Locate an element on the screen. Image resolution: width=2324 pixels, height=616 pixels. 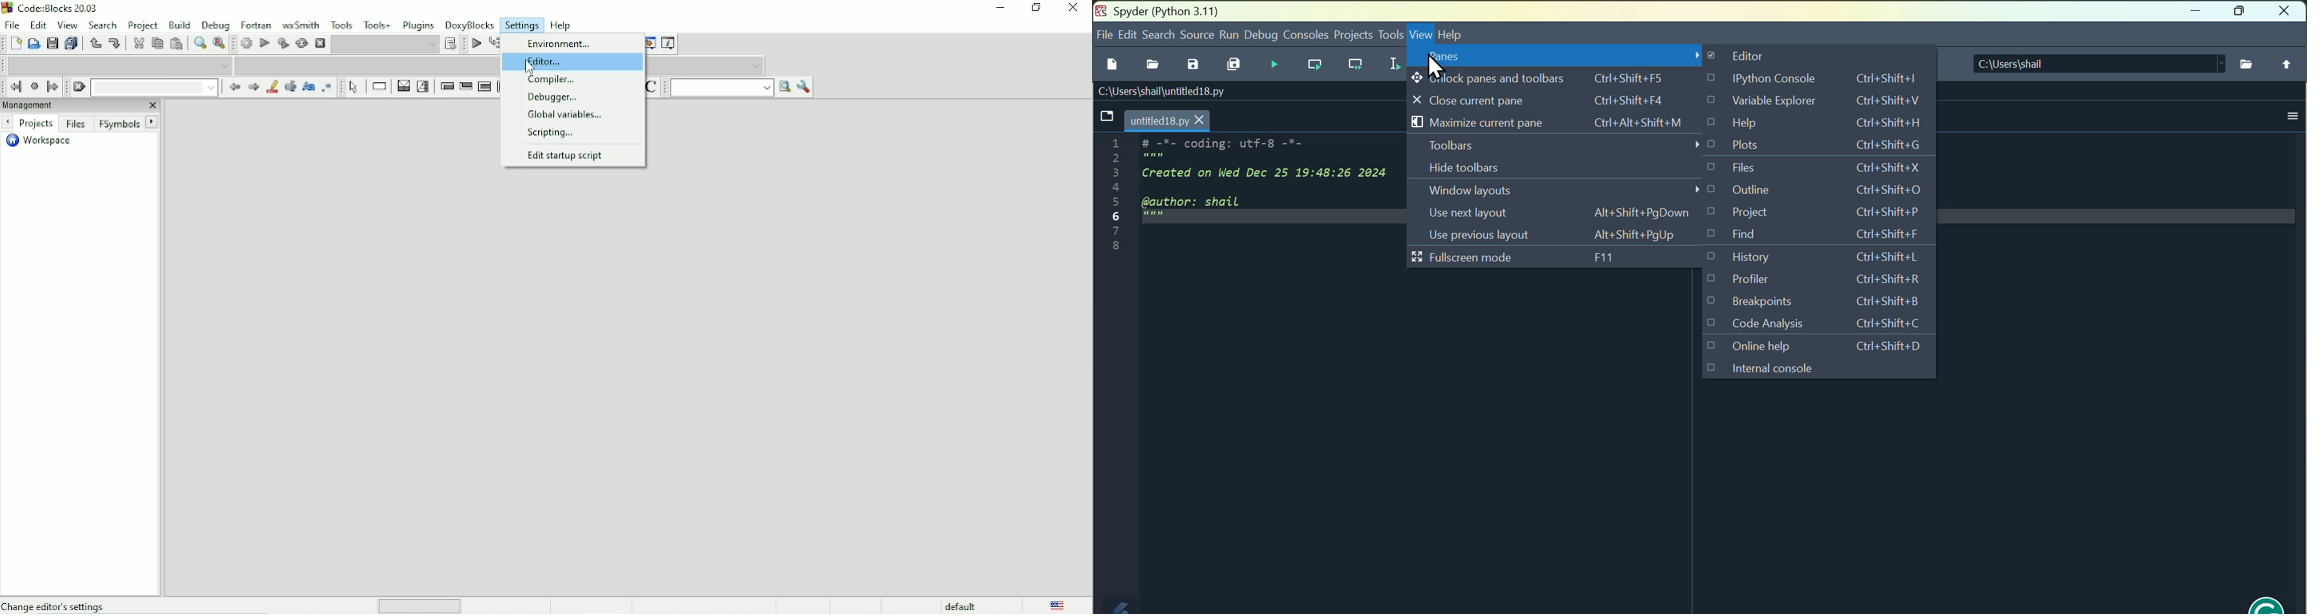
Last jump is located at coordinates (33, 86).